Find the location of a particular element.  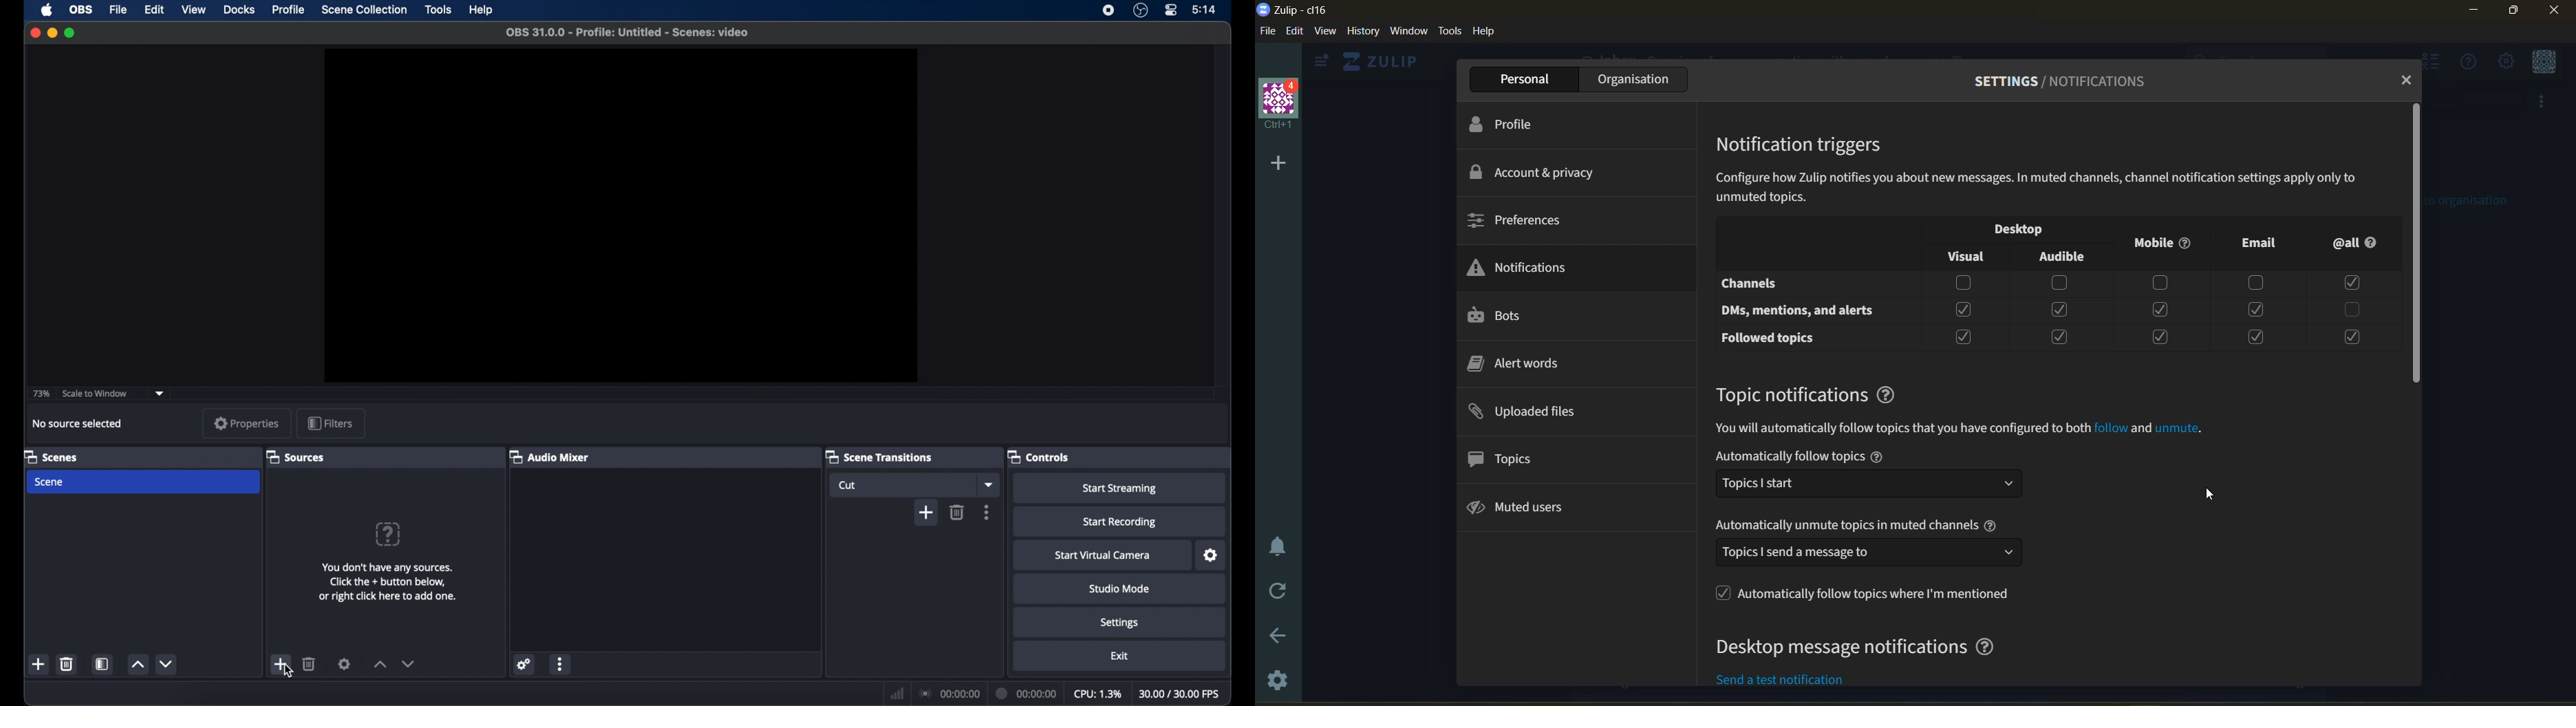

network is located at coordinates (895, 694).